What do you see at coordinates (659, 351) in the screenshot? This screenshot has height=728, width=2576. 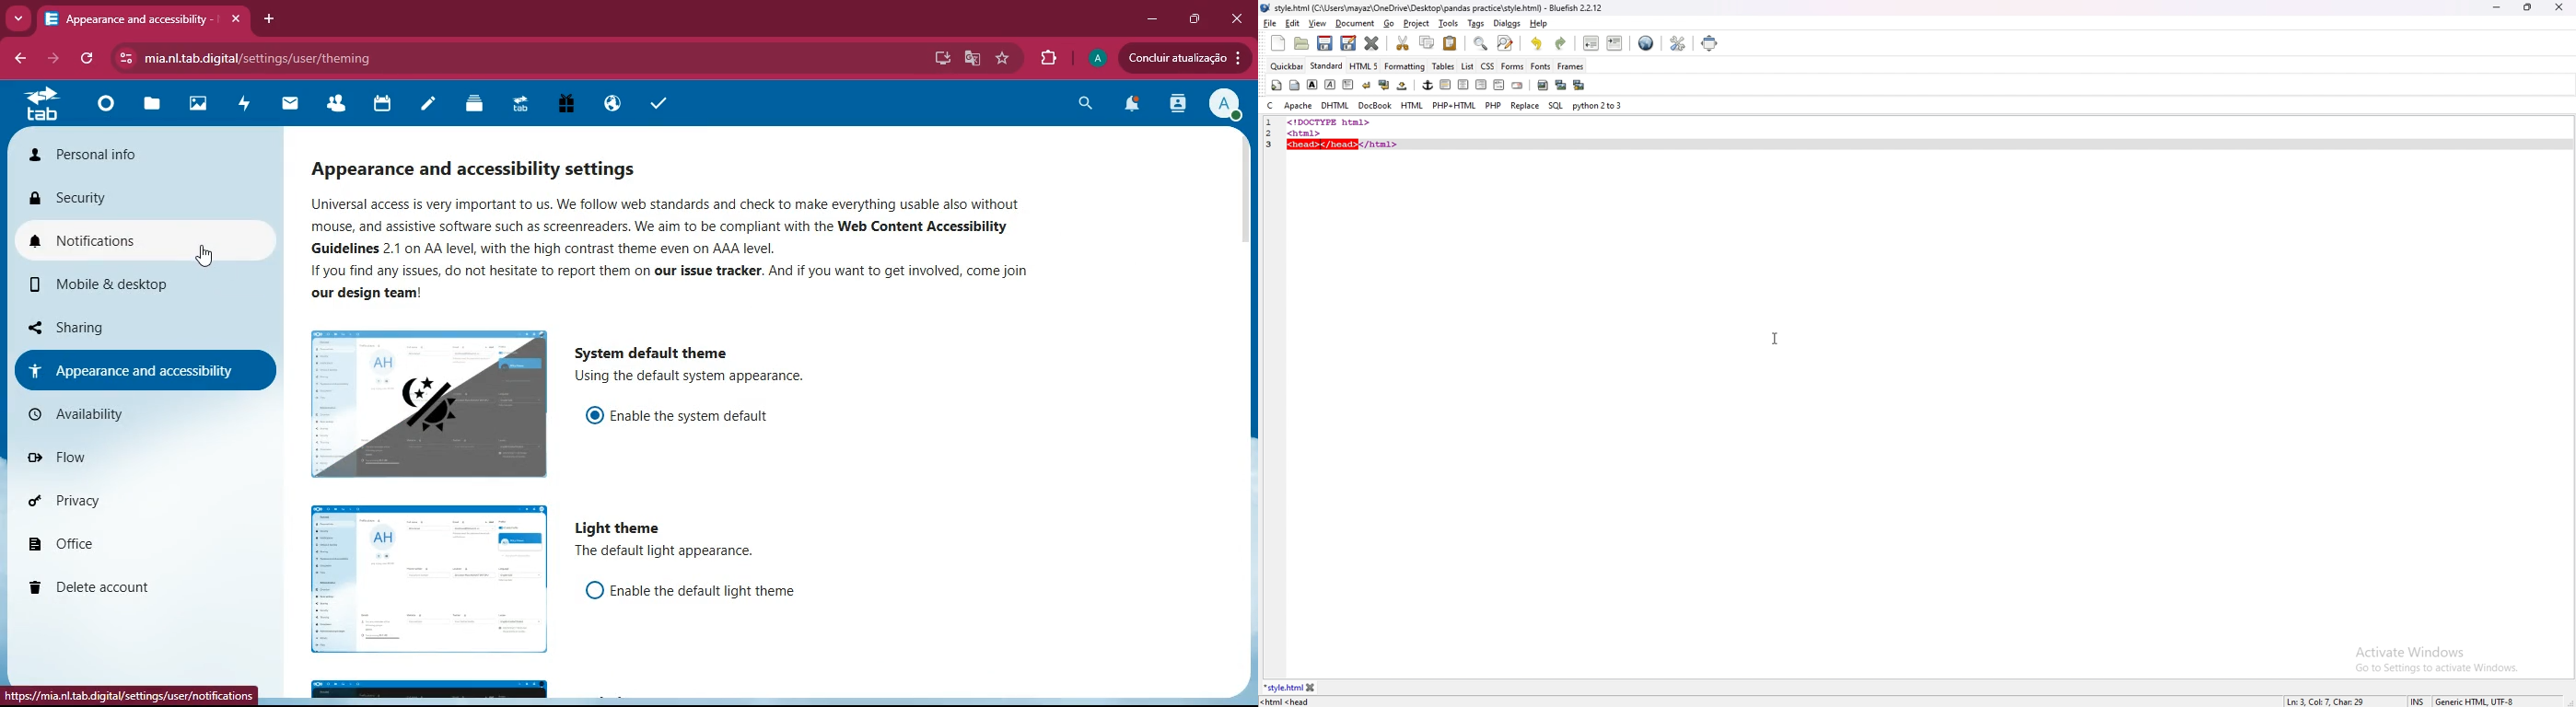 I see `system default theme` at bounding box center [659, 351].